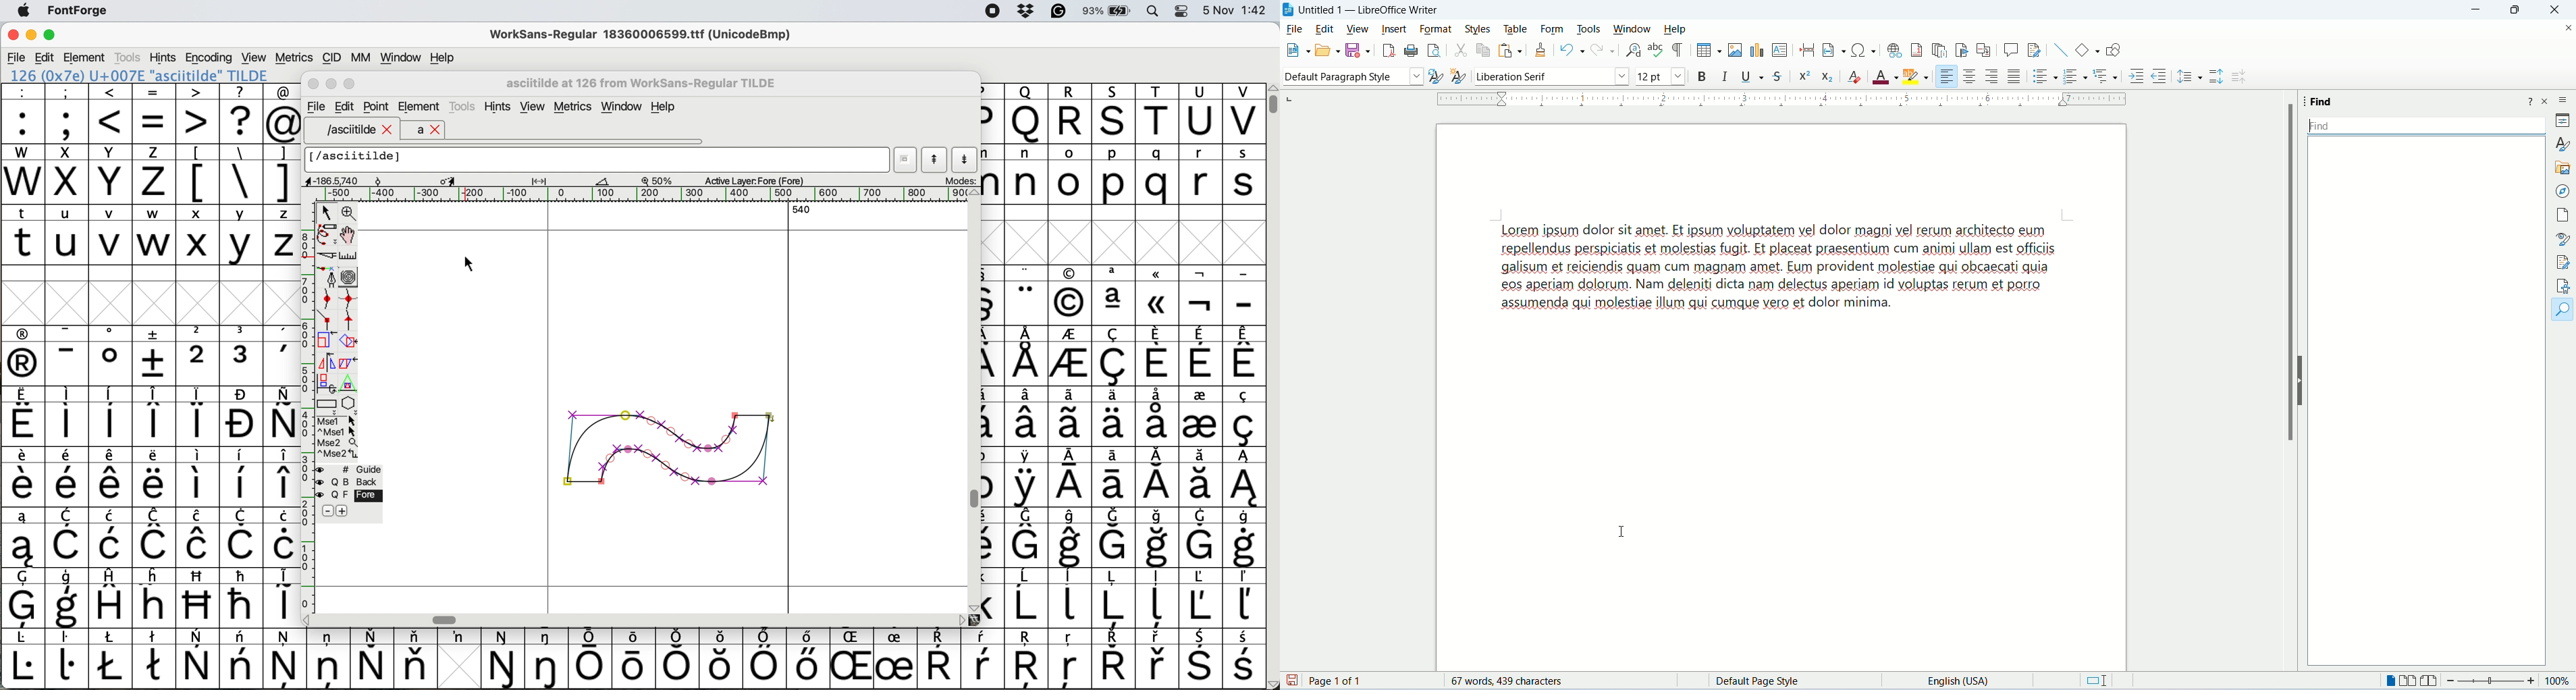 This screenshot has width=2576, height=700. I want to click on table, so click(1515, 28).